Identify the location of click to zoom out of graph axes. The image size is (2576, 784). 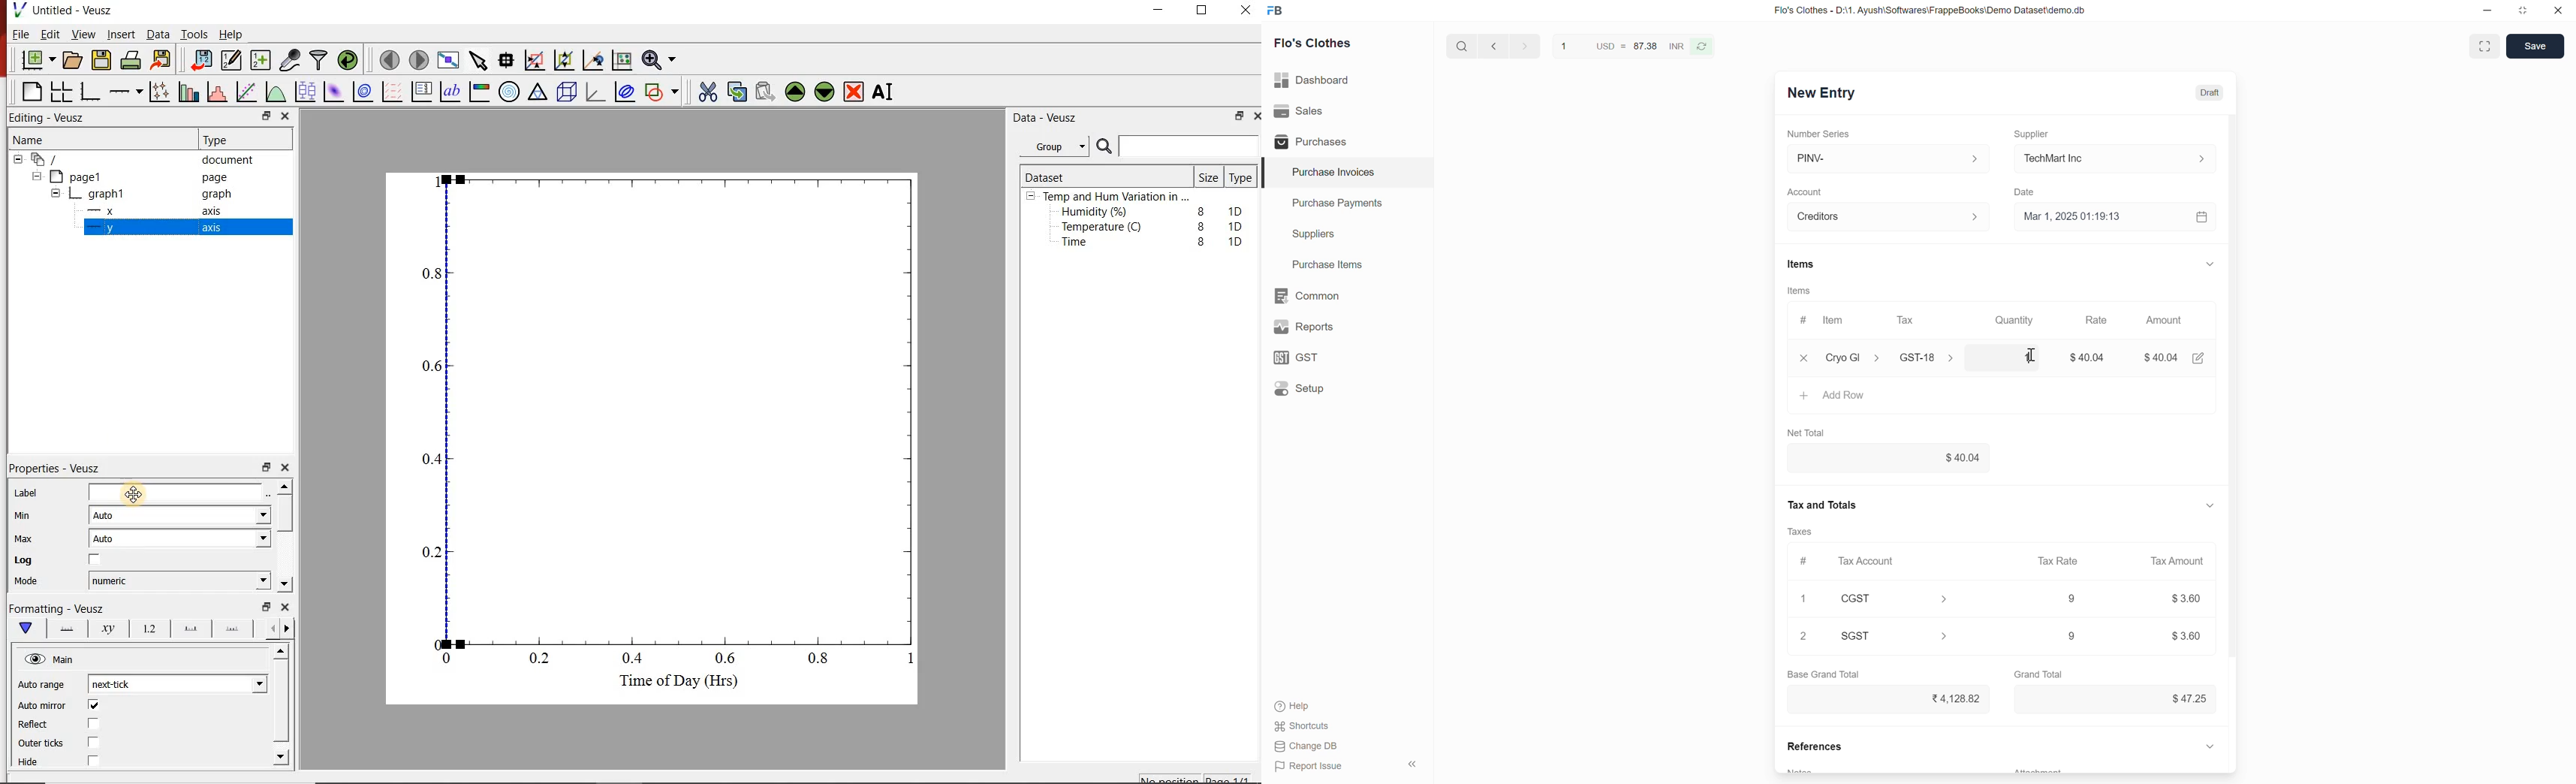
(565, 62).